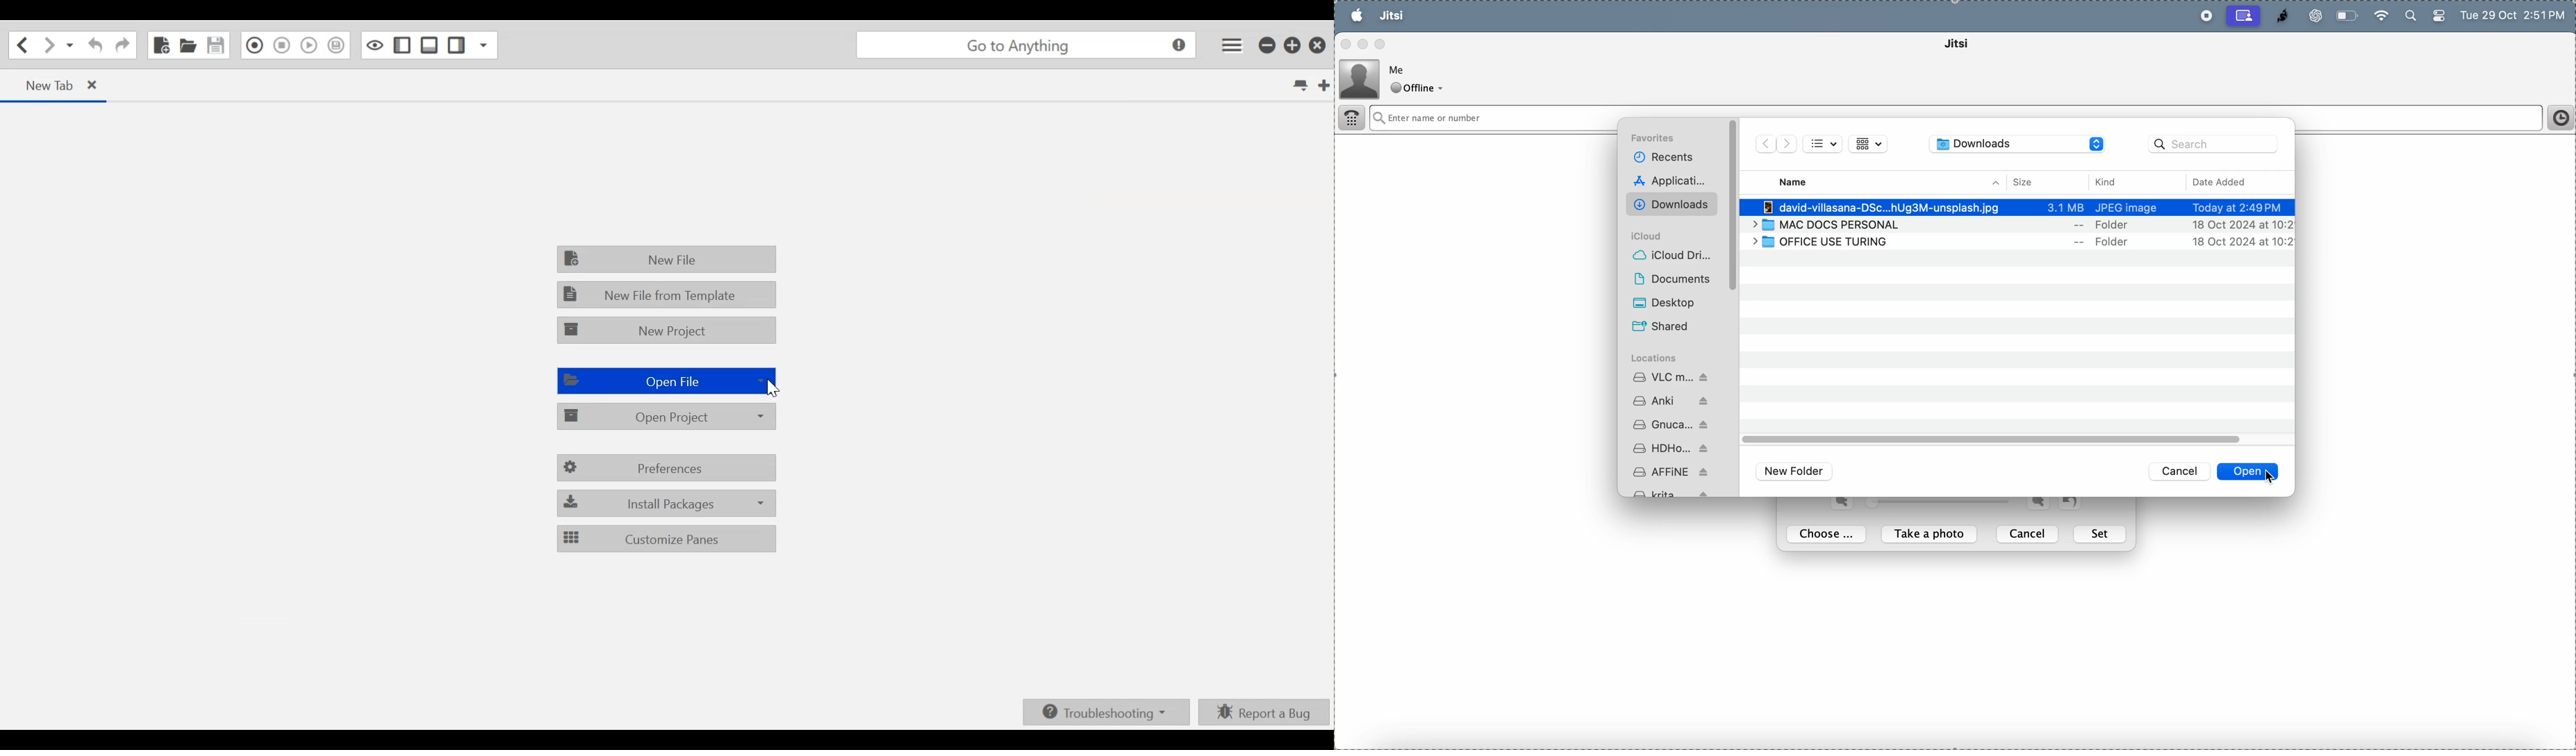  What do you see at coordinates (665, 294) in the screenshot?
I see `New File from Template` at bounding box center [665, 294].